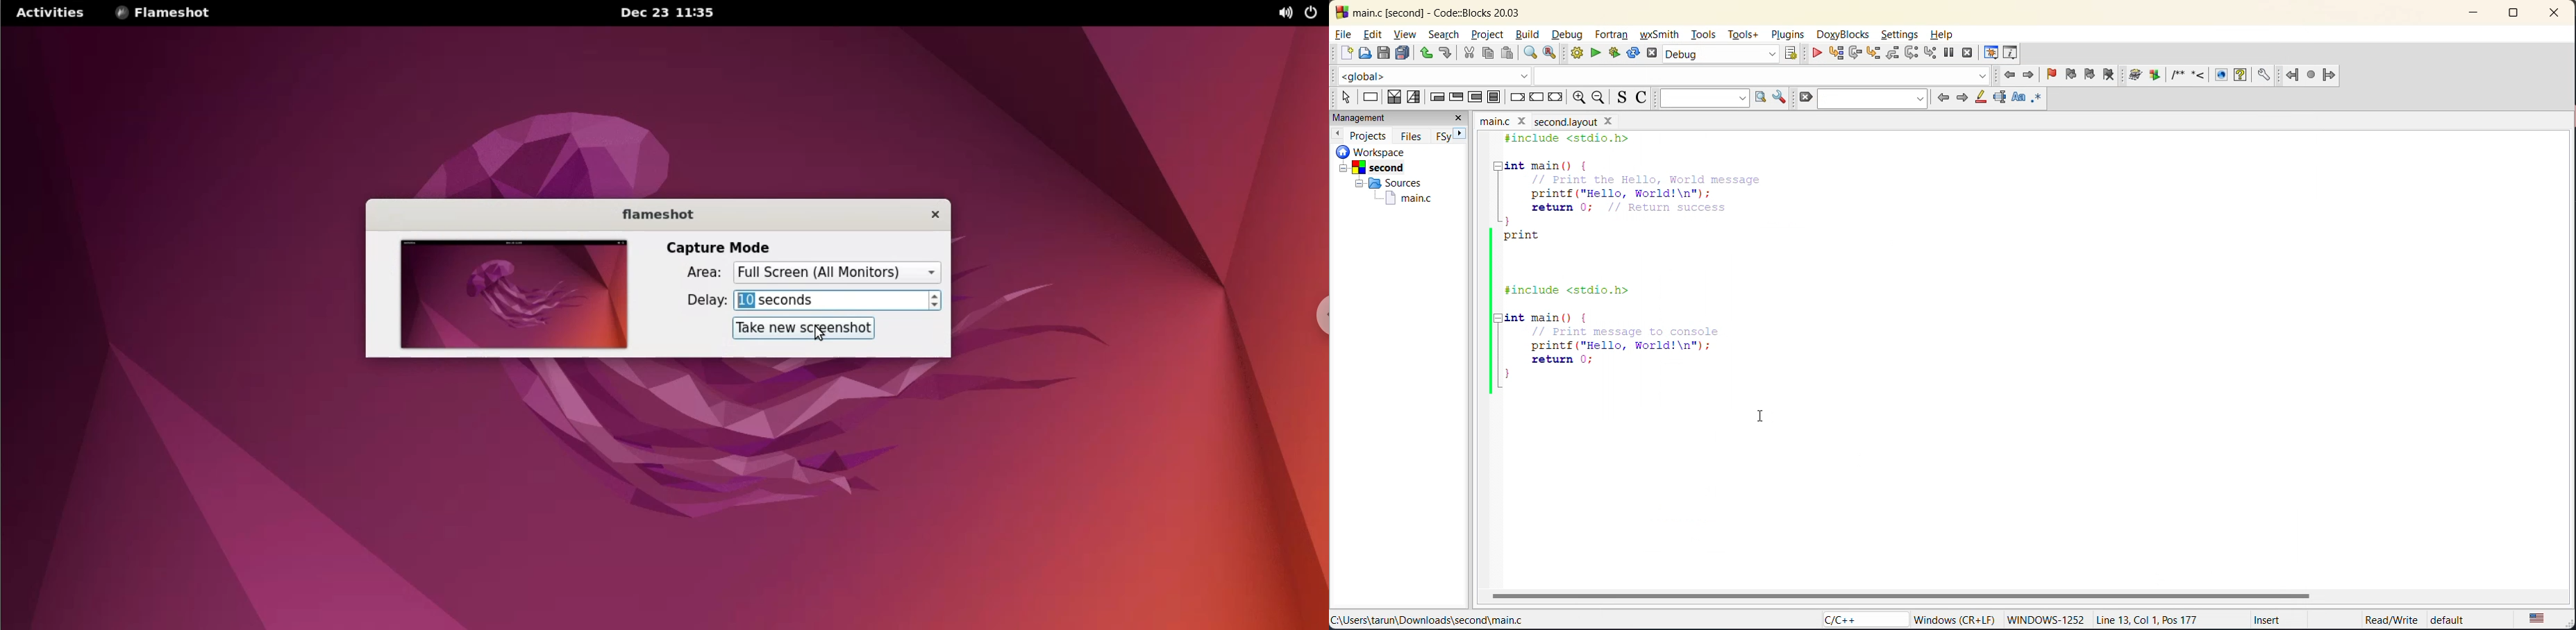 The image size is (2576, 644). What do you see at coordinates (1537, 98) in the screenshot?
I see `continue instruction` at bounding box center [1537, 98].